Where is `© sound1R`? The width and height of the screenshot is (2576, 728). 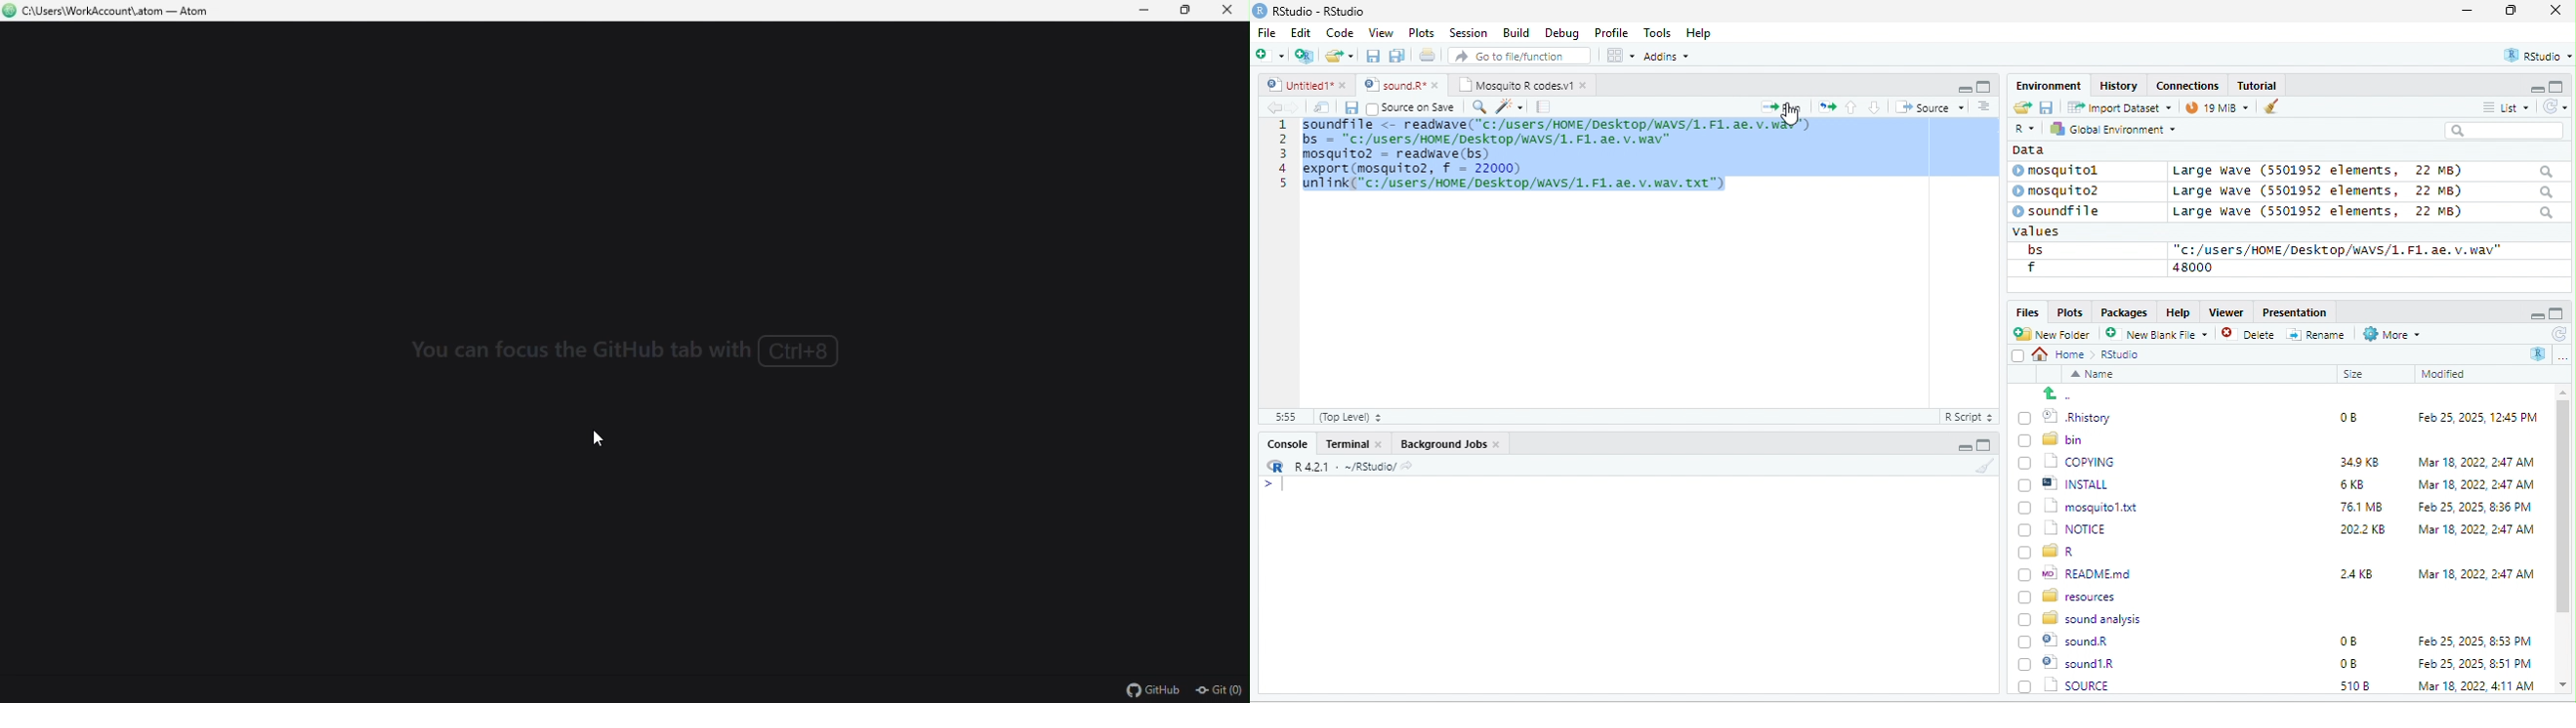 © sound1R is located at coordinates (2070, 643).